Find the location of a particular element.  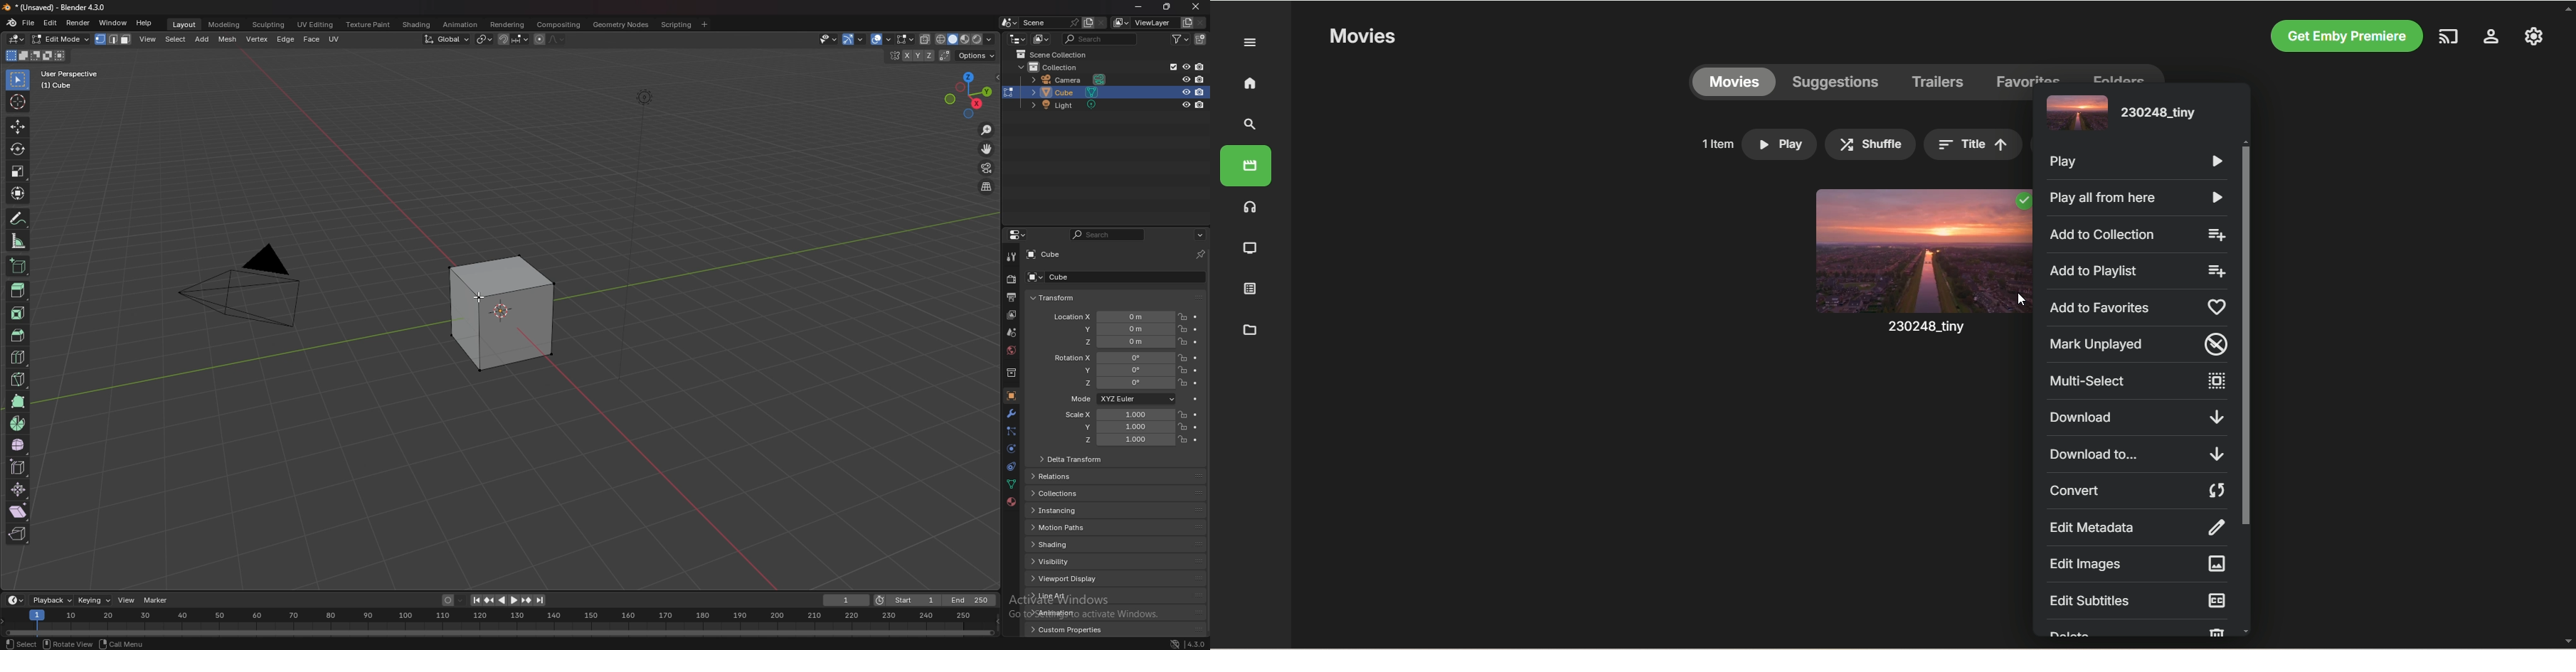

lock location is located at coordinates (1184, 358).